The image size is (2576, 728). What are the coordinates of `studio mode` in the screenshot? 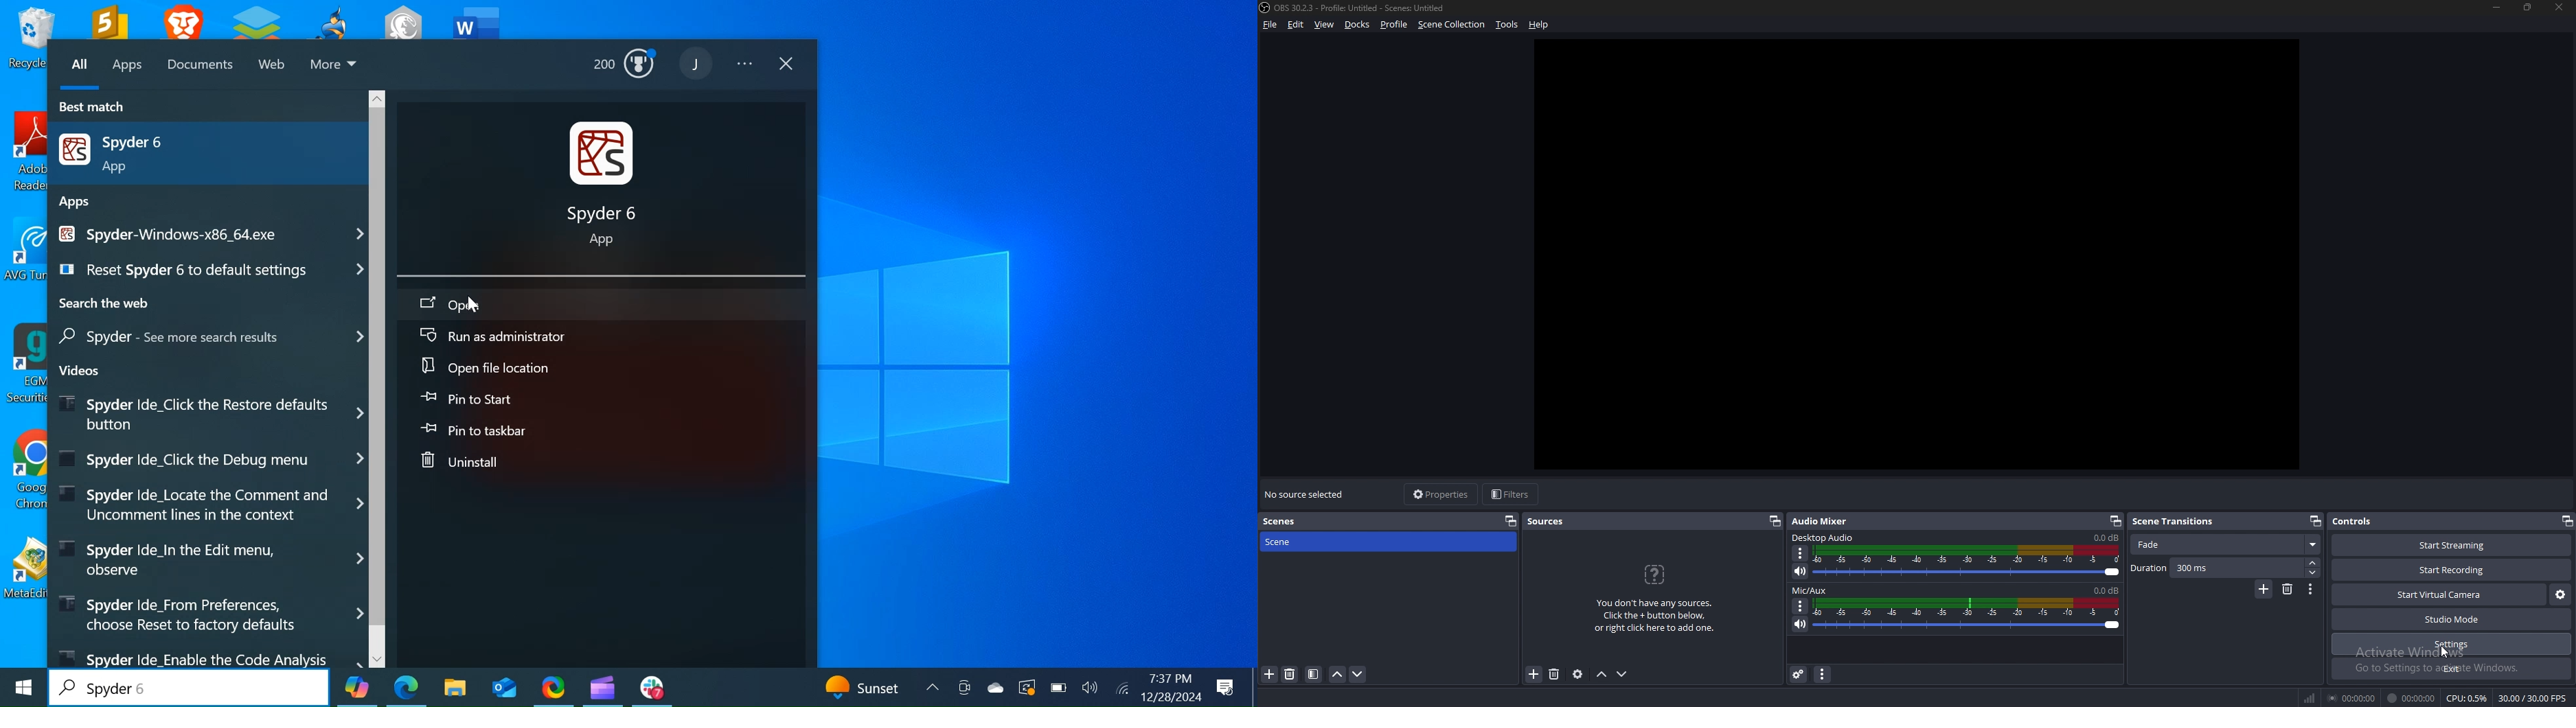 It's located at (2452, 620).